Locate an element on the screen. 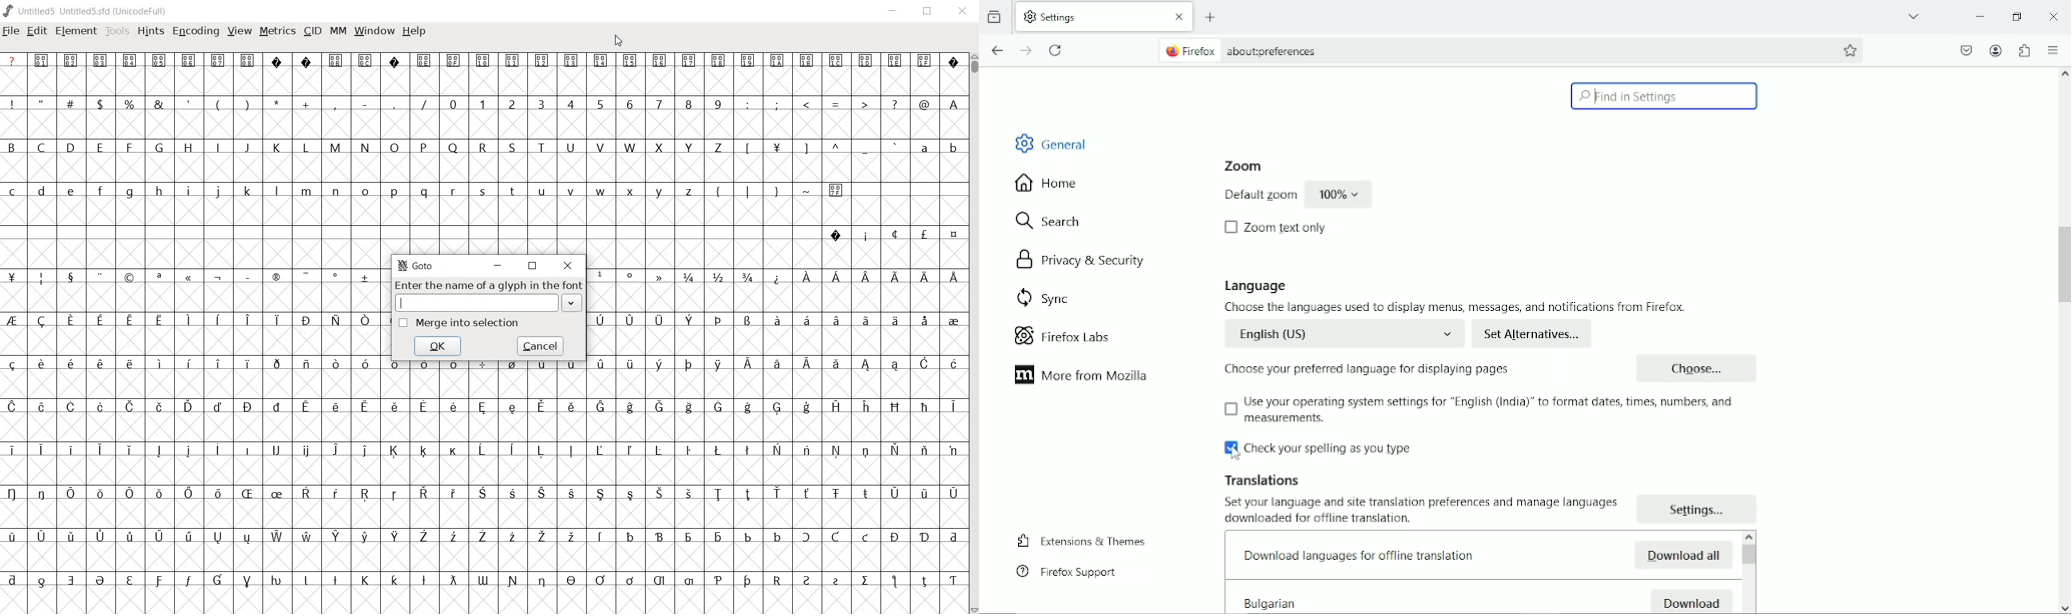 The image size is (2072, 616). Symbol is located at coordinates (363, 407).